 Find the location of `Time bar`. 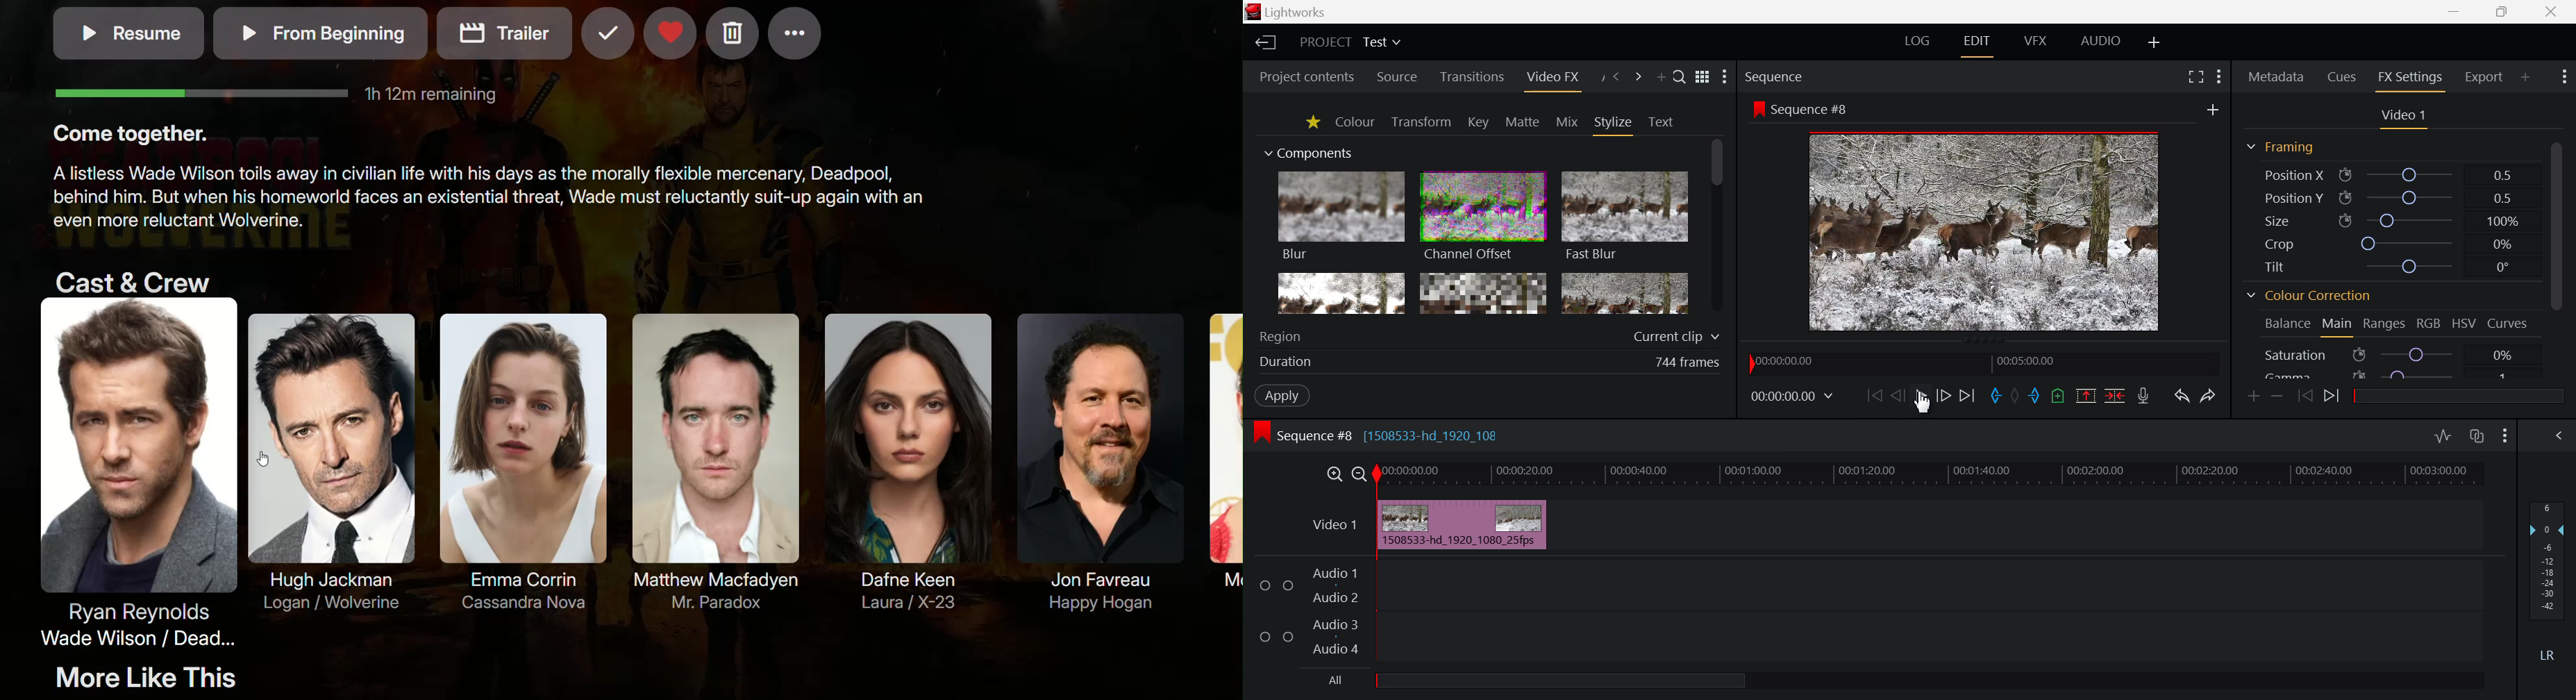

Time bar is located at coordinates (276, 91).